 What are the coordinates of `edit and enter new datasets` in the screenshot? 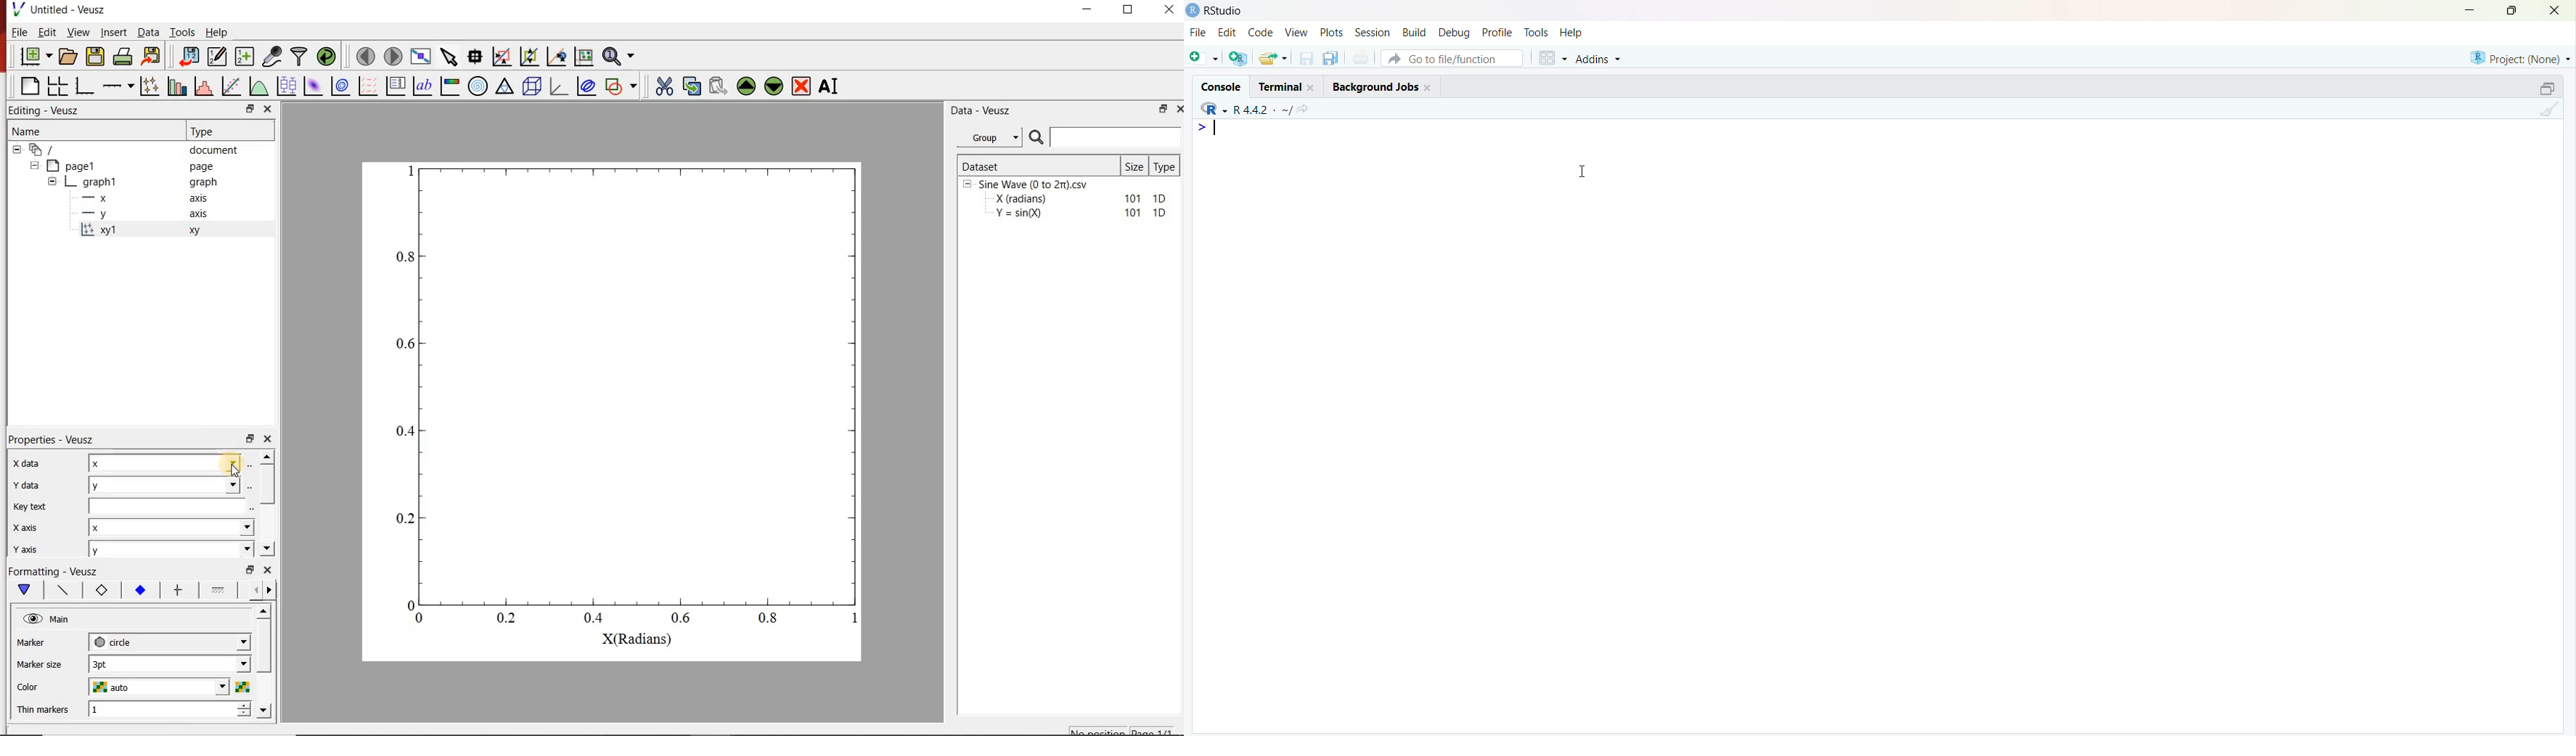 It's located at (218, 56).